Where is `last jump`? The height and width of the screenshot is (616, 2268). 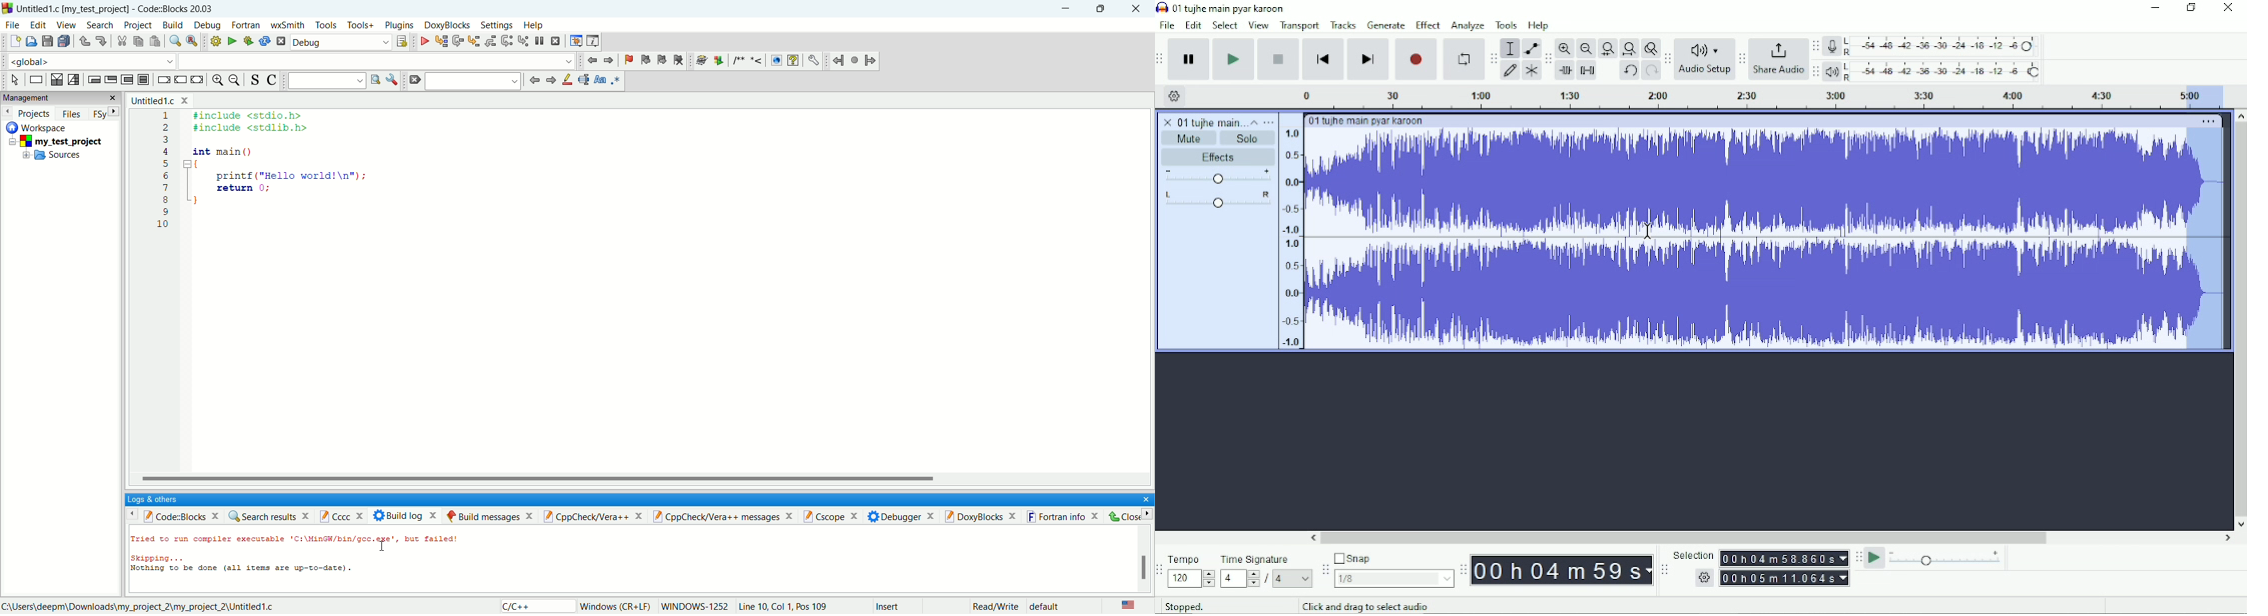 last jump is located at coordinates (855, 60).